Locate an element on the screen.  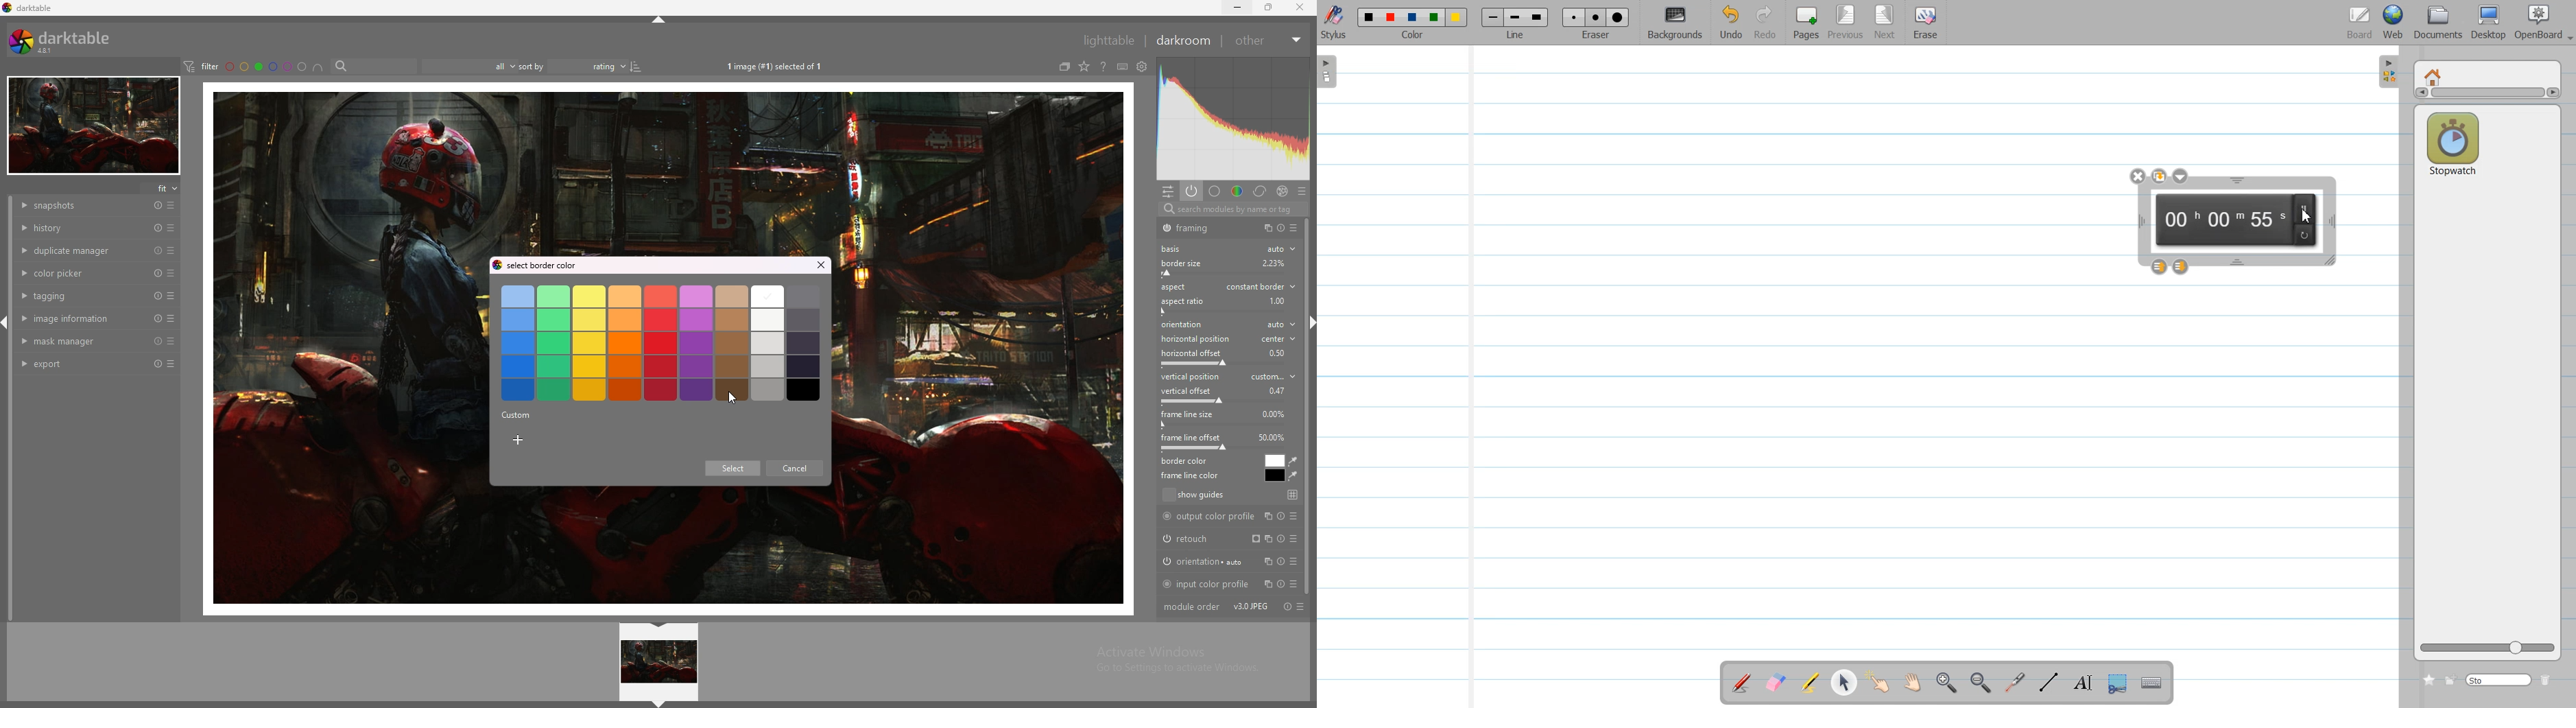
filter is located at coordinates (200, 66).